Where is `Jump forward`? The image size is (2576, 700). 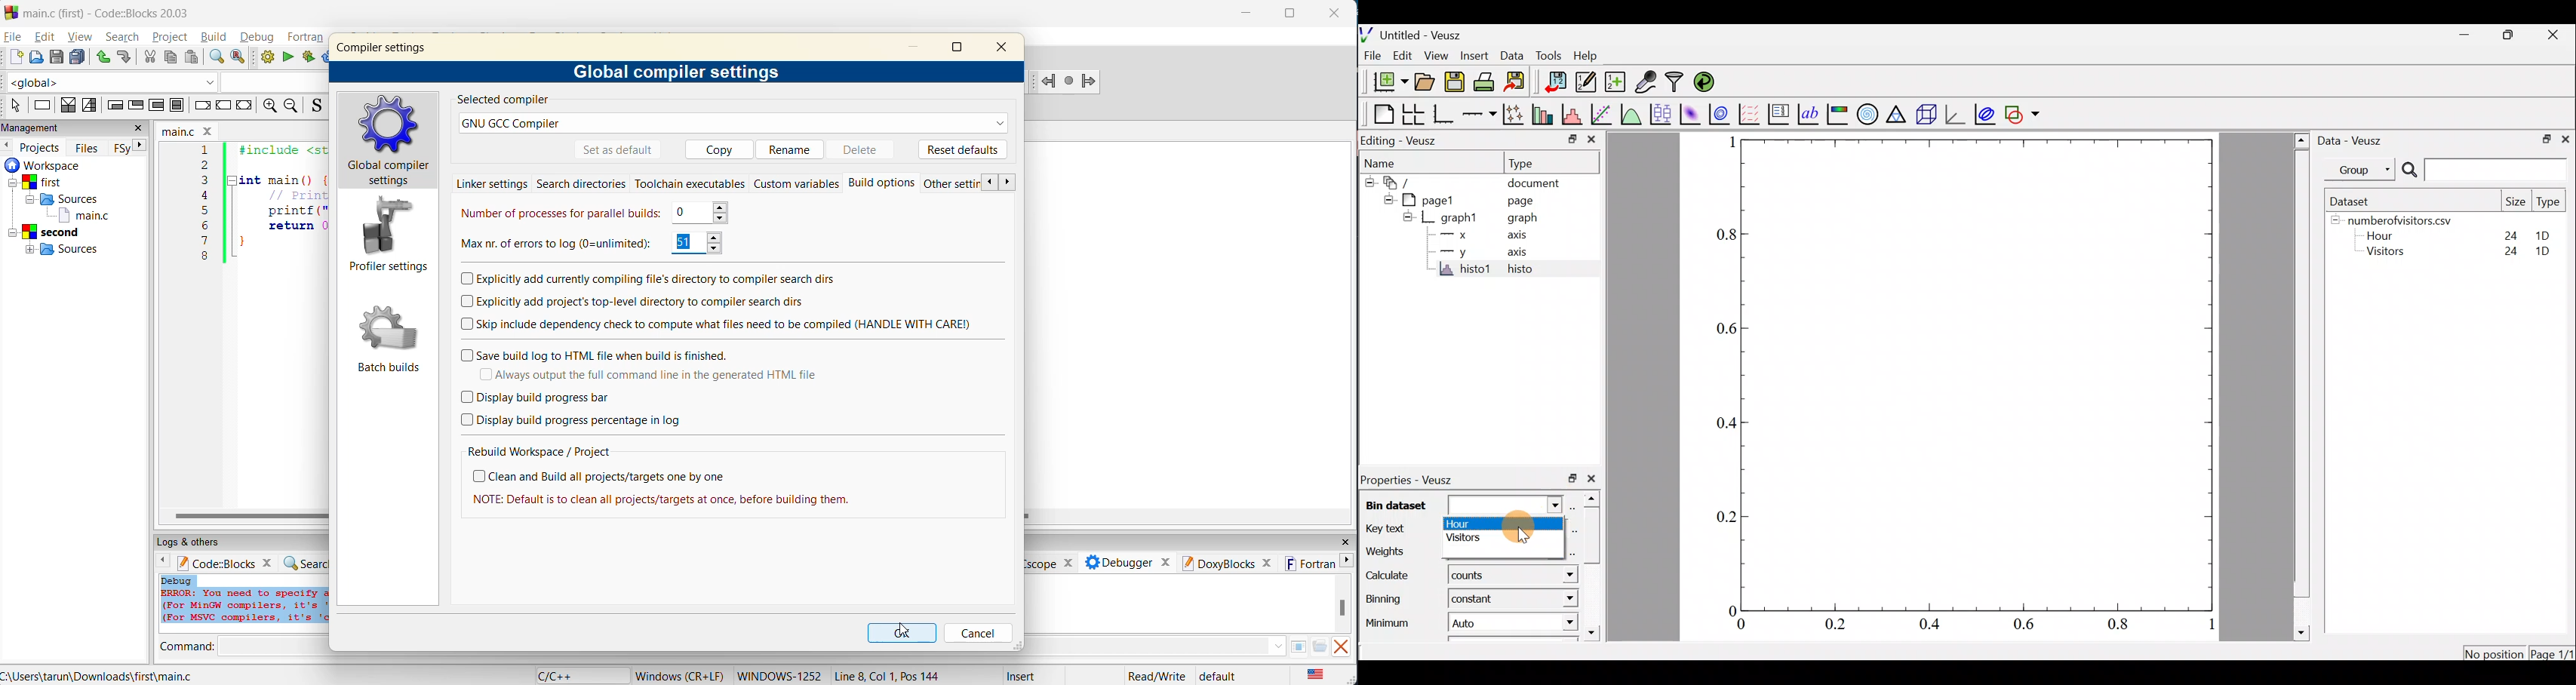 Jump forward is located at coordinates (1088, 81).